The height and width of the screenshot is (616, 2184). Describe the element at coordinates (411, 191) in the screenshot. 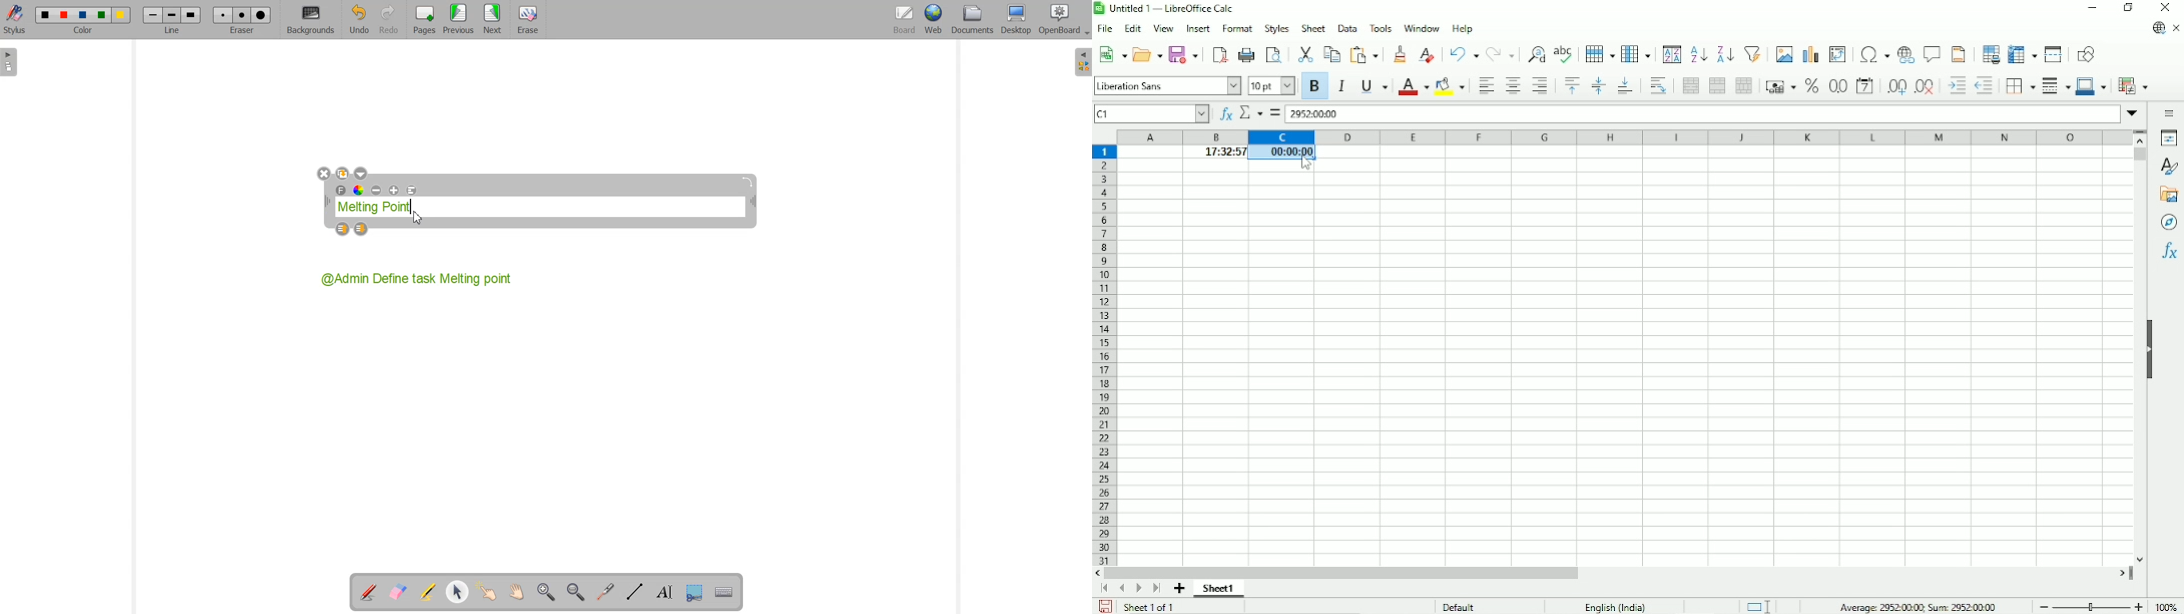

I see `Text Alignment` at that location.